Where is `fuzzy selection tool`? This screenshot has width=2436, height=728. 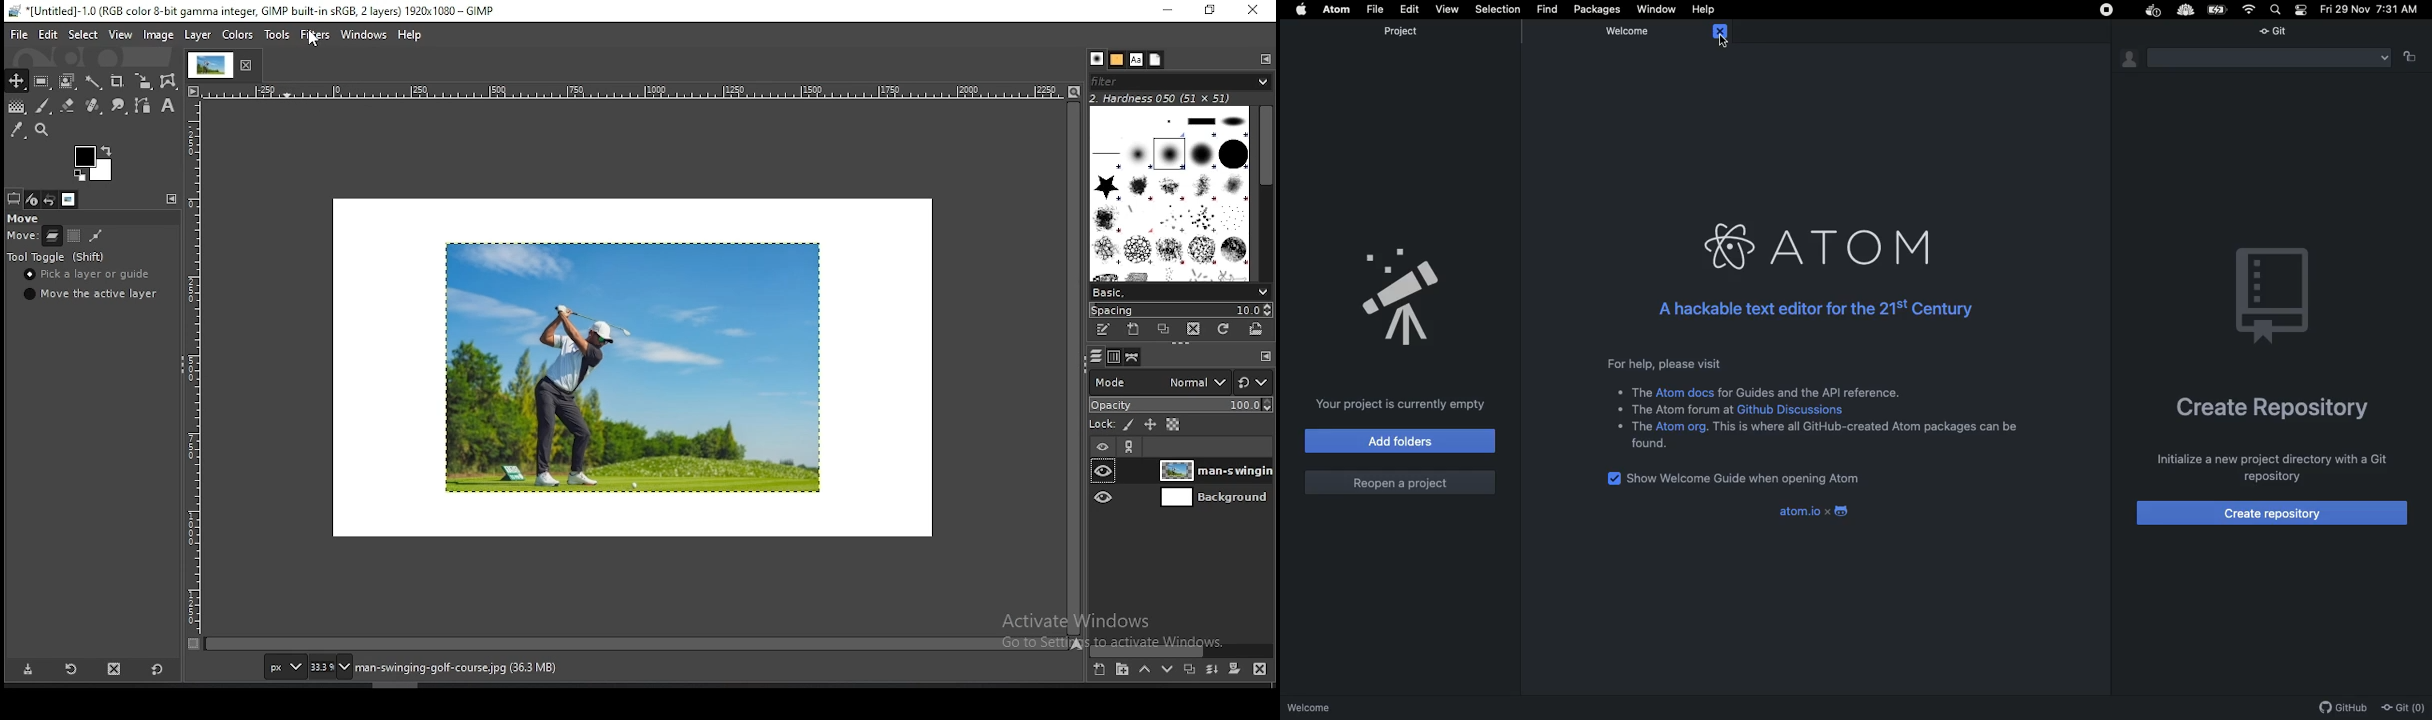 fuzzy selection tool is located at coordinates (93, 83).